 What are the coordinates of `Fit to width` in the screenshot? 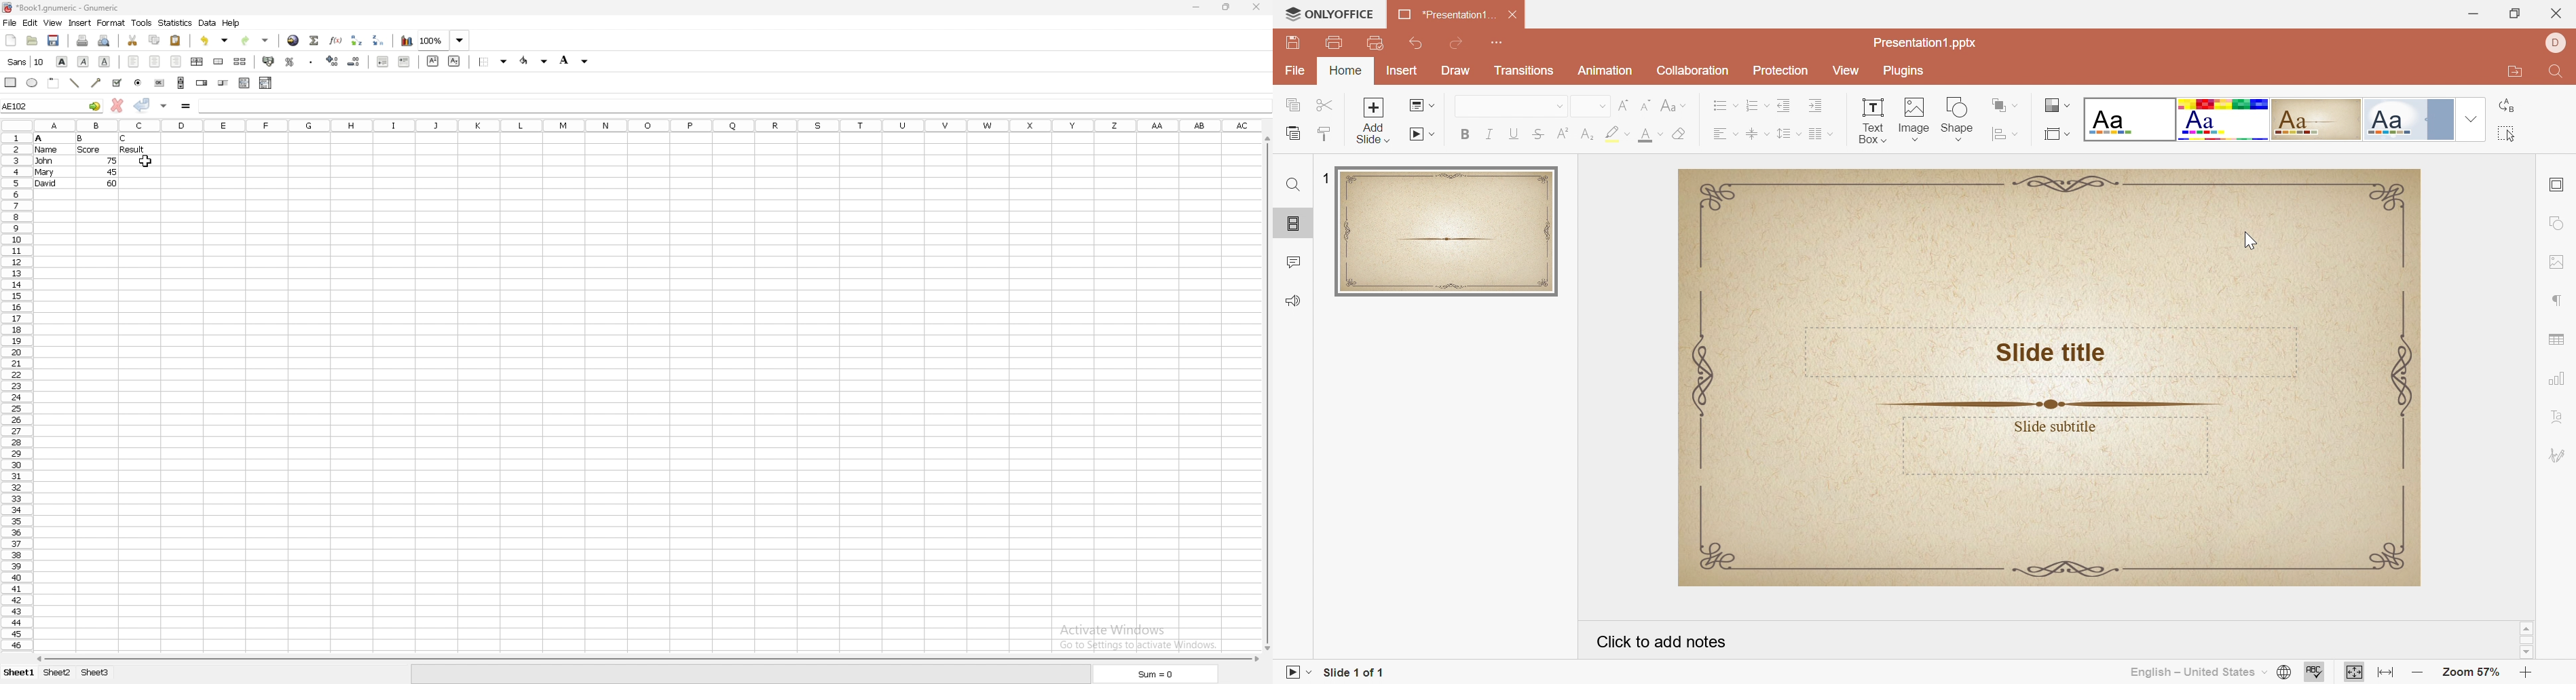 It's located at (2388, 672).